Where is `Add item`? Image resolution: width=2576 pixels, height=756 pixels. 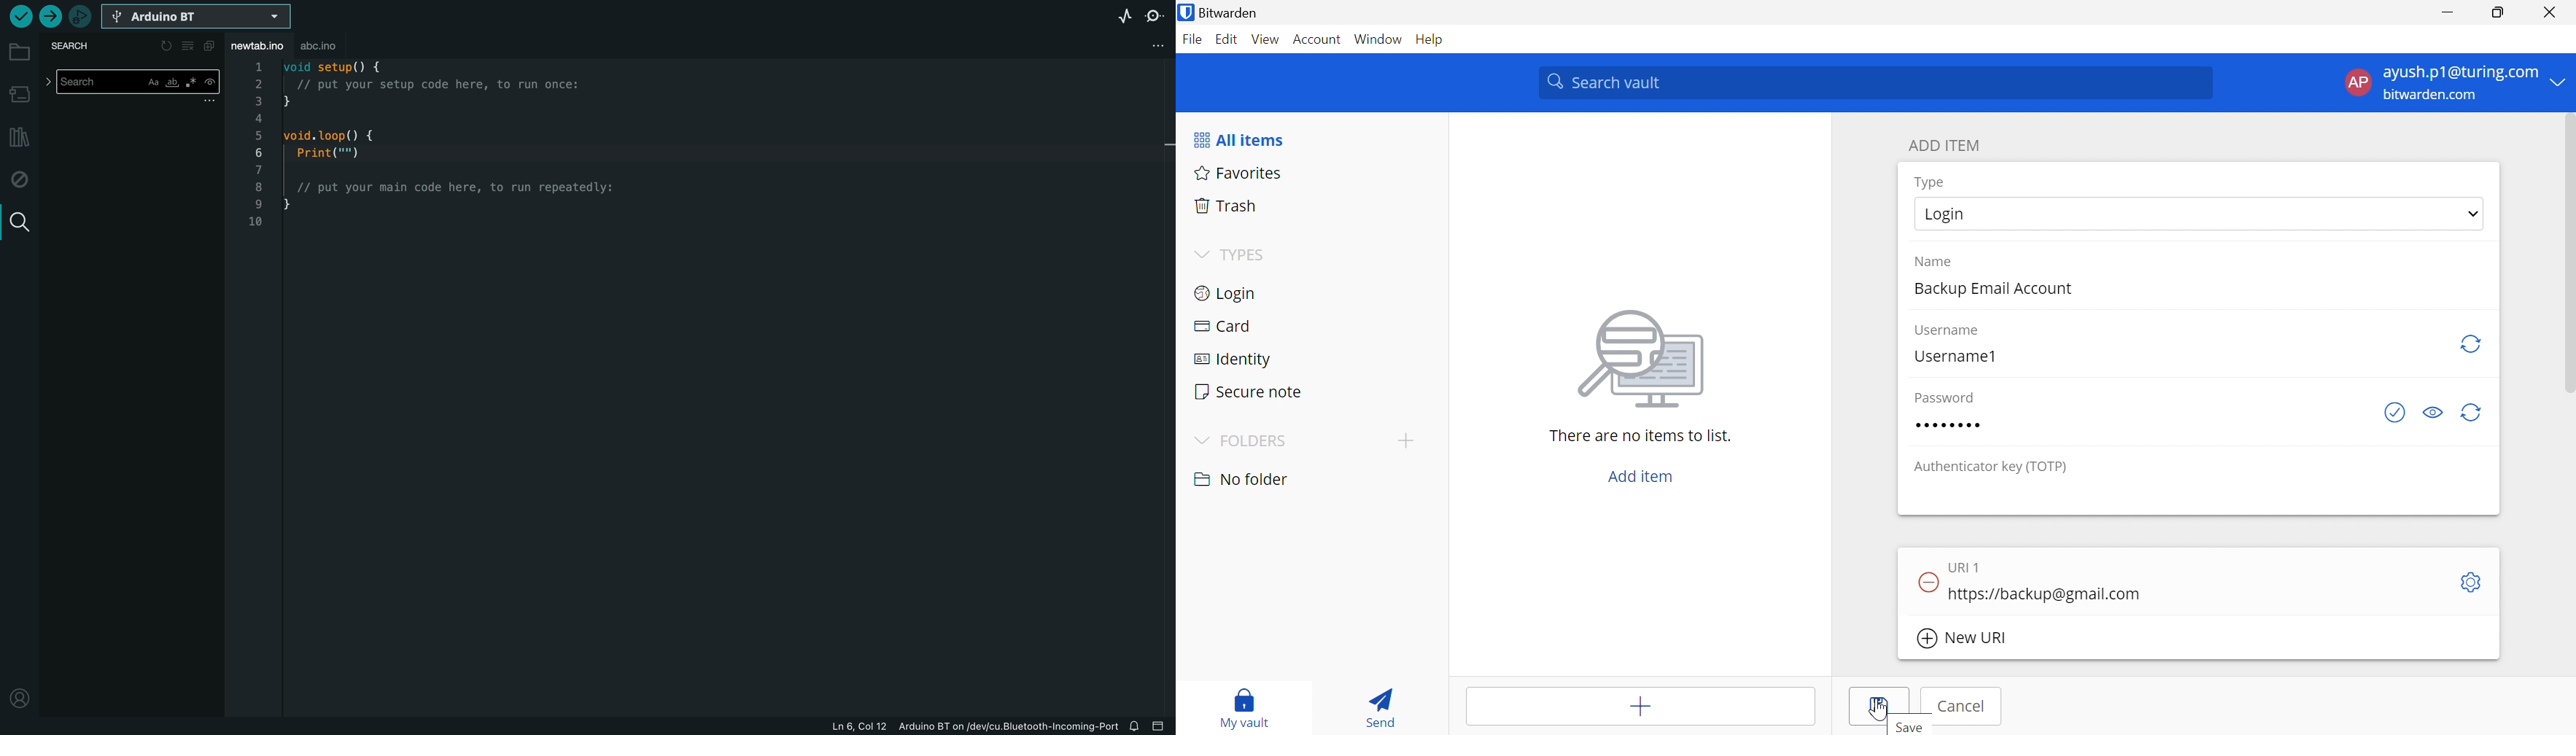 Add item is located at coordinates (1639, 704).